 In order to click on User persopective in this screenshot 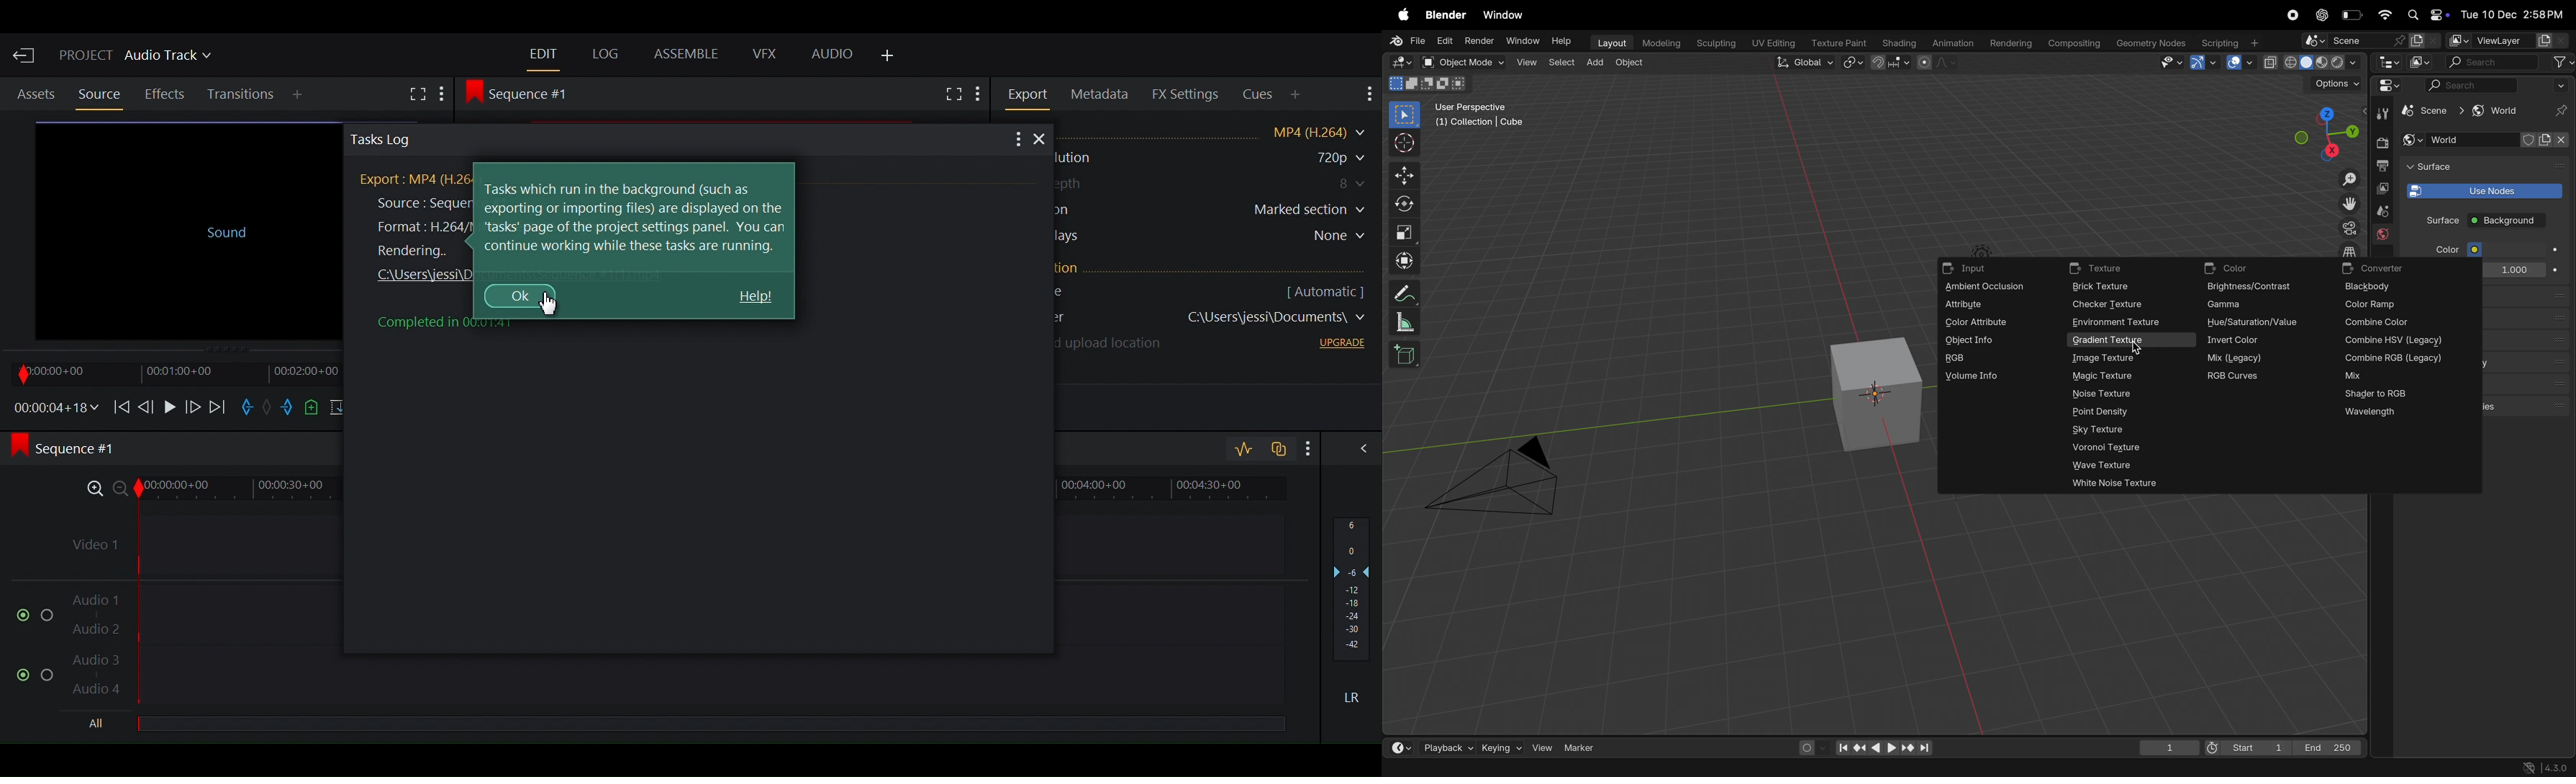, I will do `click(1482, 121)`.